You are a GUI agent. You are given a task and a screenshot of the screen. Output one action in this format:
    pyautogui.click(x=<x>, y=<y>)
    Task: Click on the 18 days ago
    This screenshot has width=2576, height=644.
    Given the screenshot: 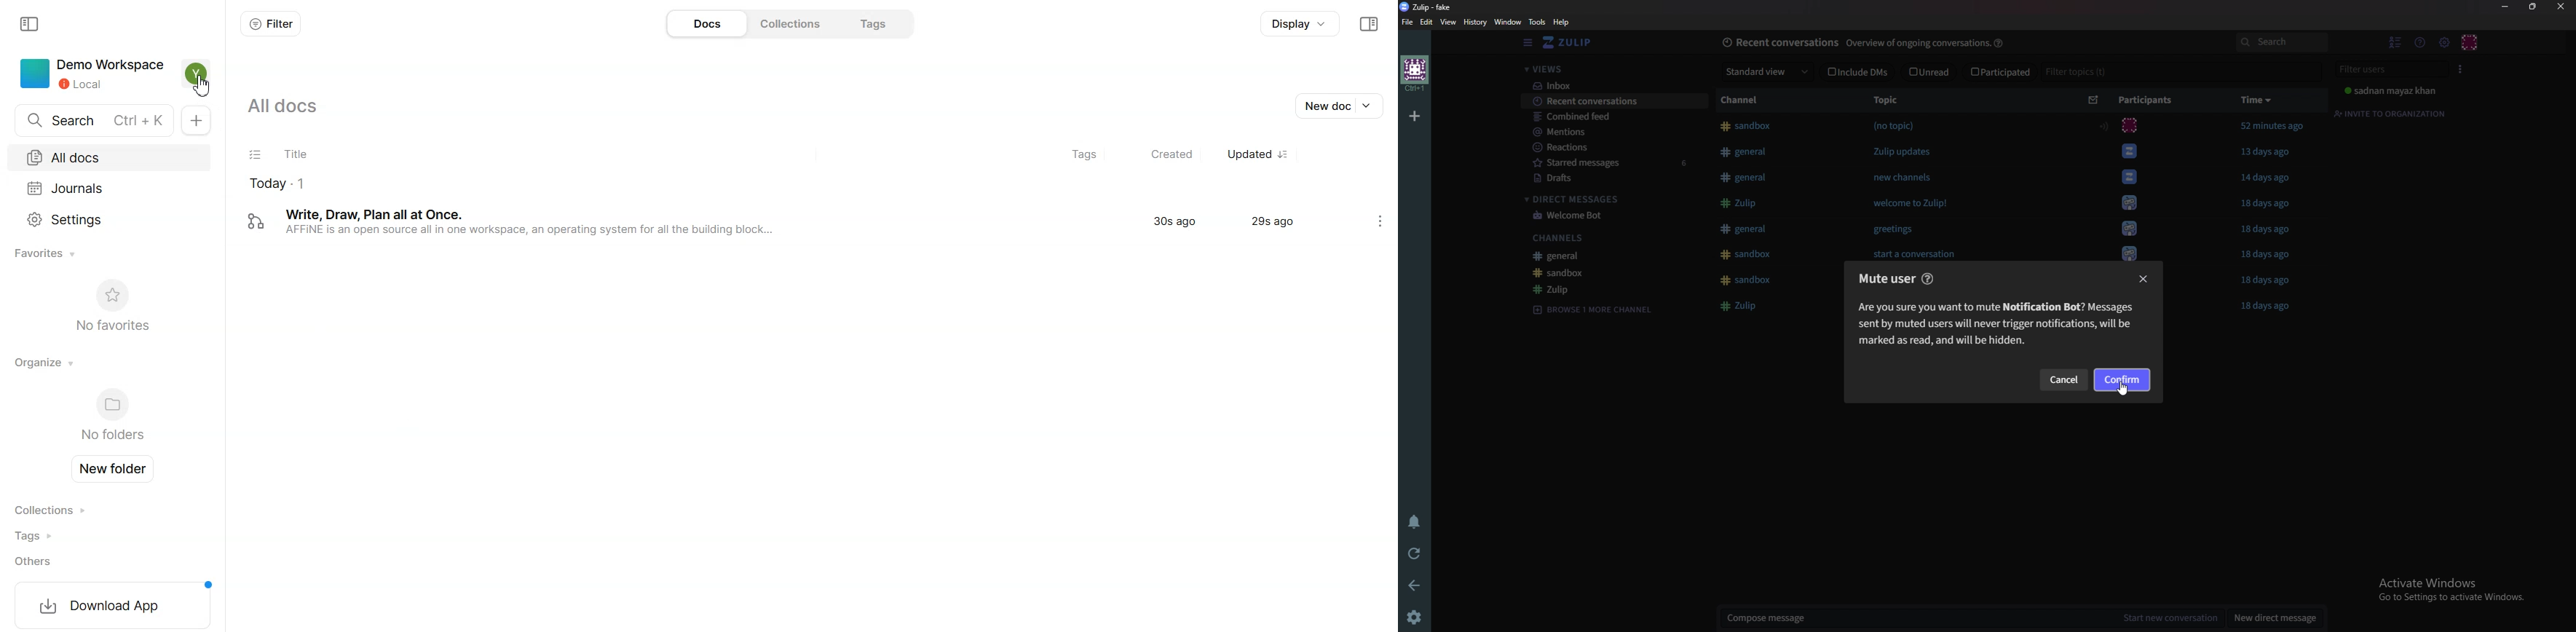 What is the action you would take?
    pyautogui.click(x=2272, y=204)
    